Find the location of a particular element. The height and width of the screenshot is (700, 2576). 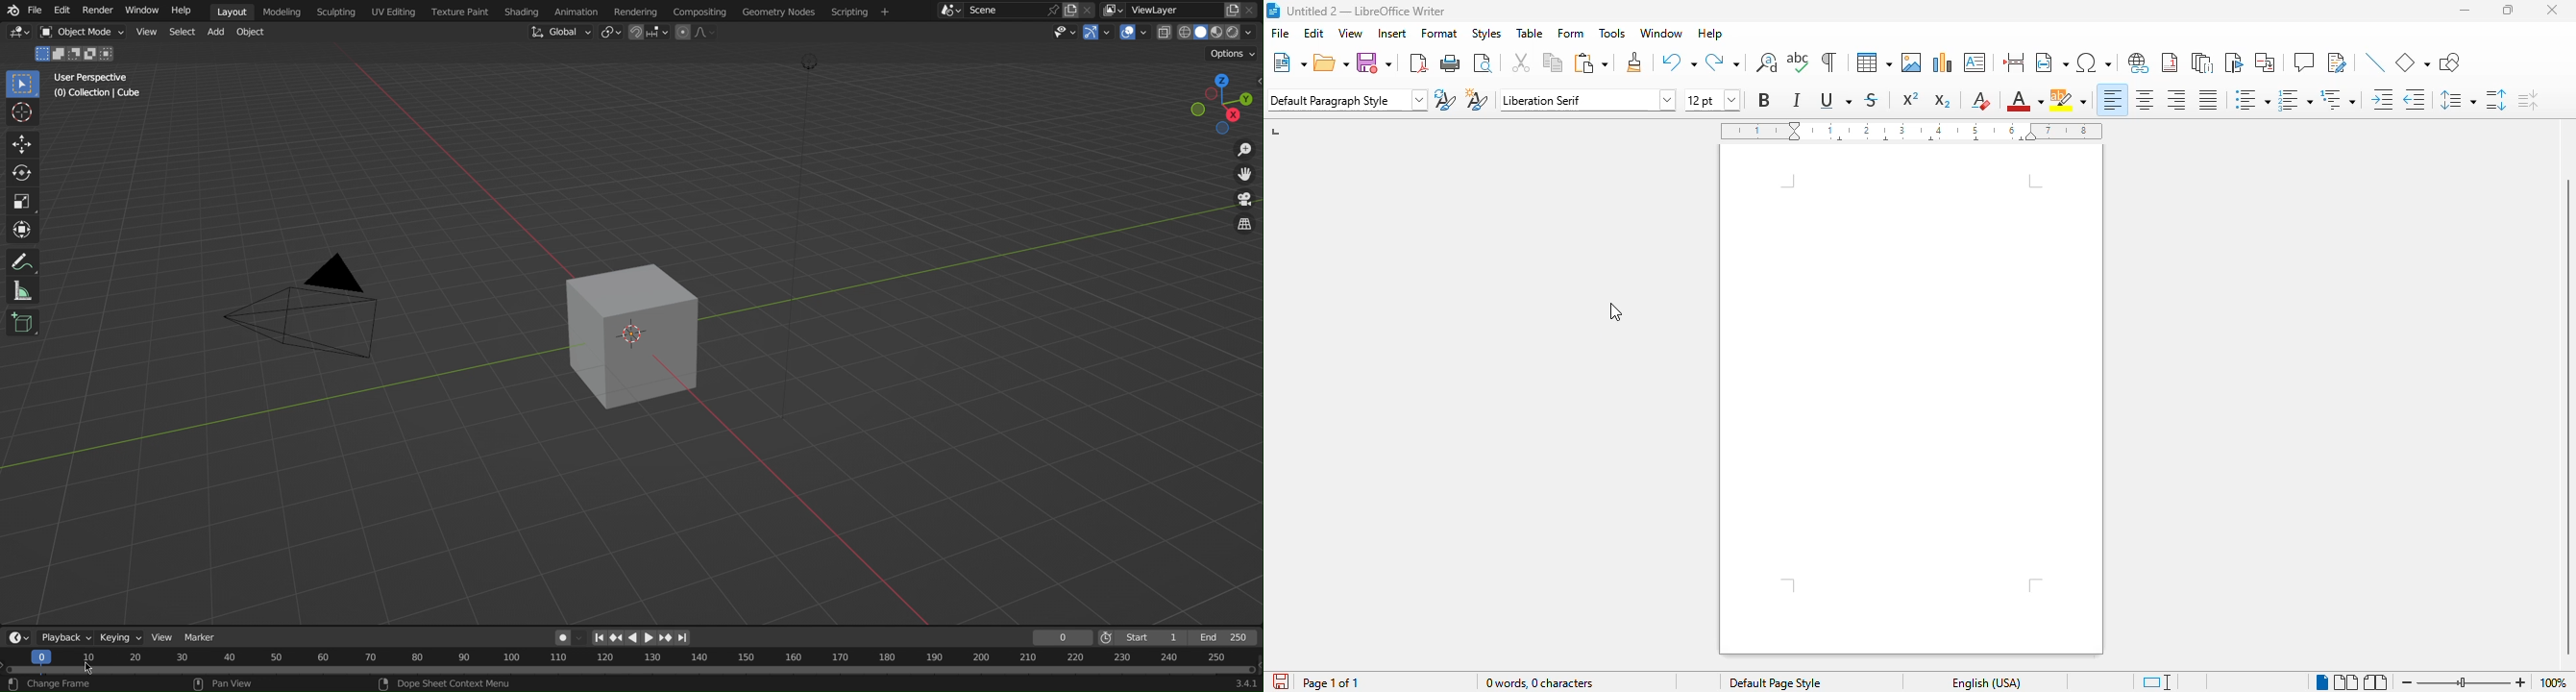

insert text box is located at coordinates (1975, 62).